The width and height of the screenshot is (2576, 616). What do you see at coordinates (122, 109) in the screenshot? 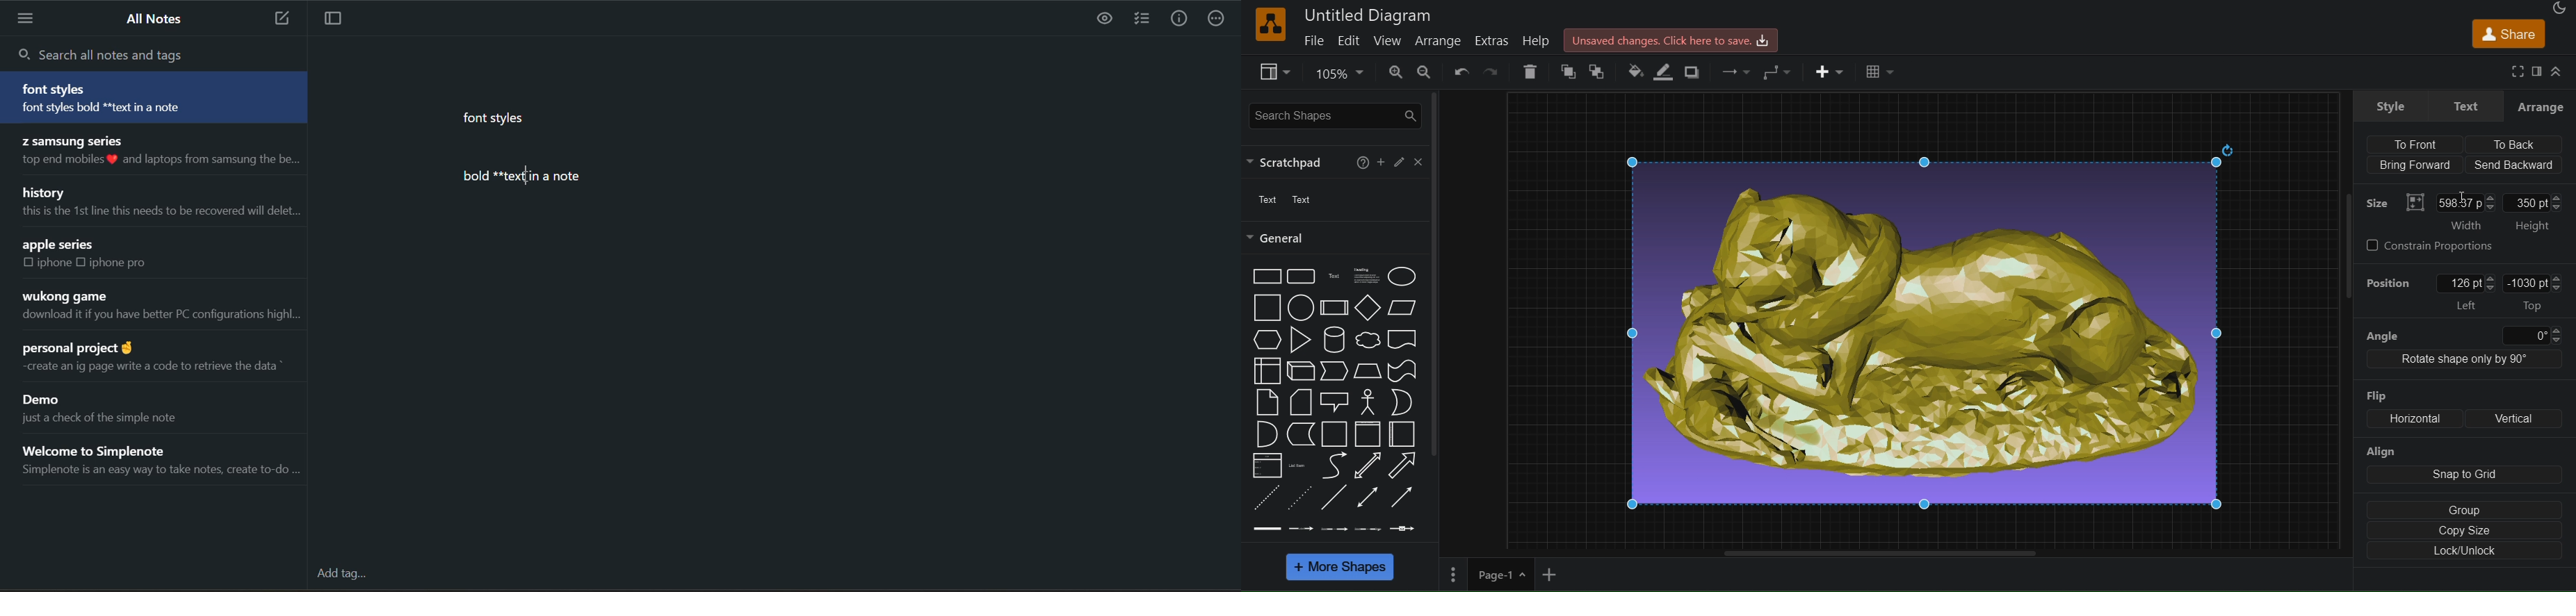
I see `font styles bold text in a note` at bounding box center [122, 109].